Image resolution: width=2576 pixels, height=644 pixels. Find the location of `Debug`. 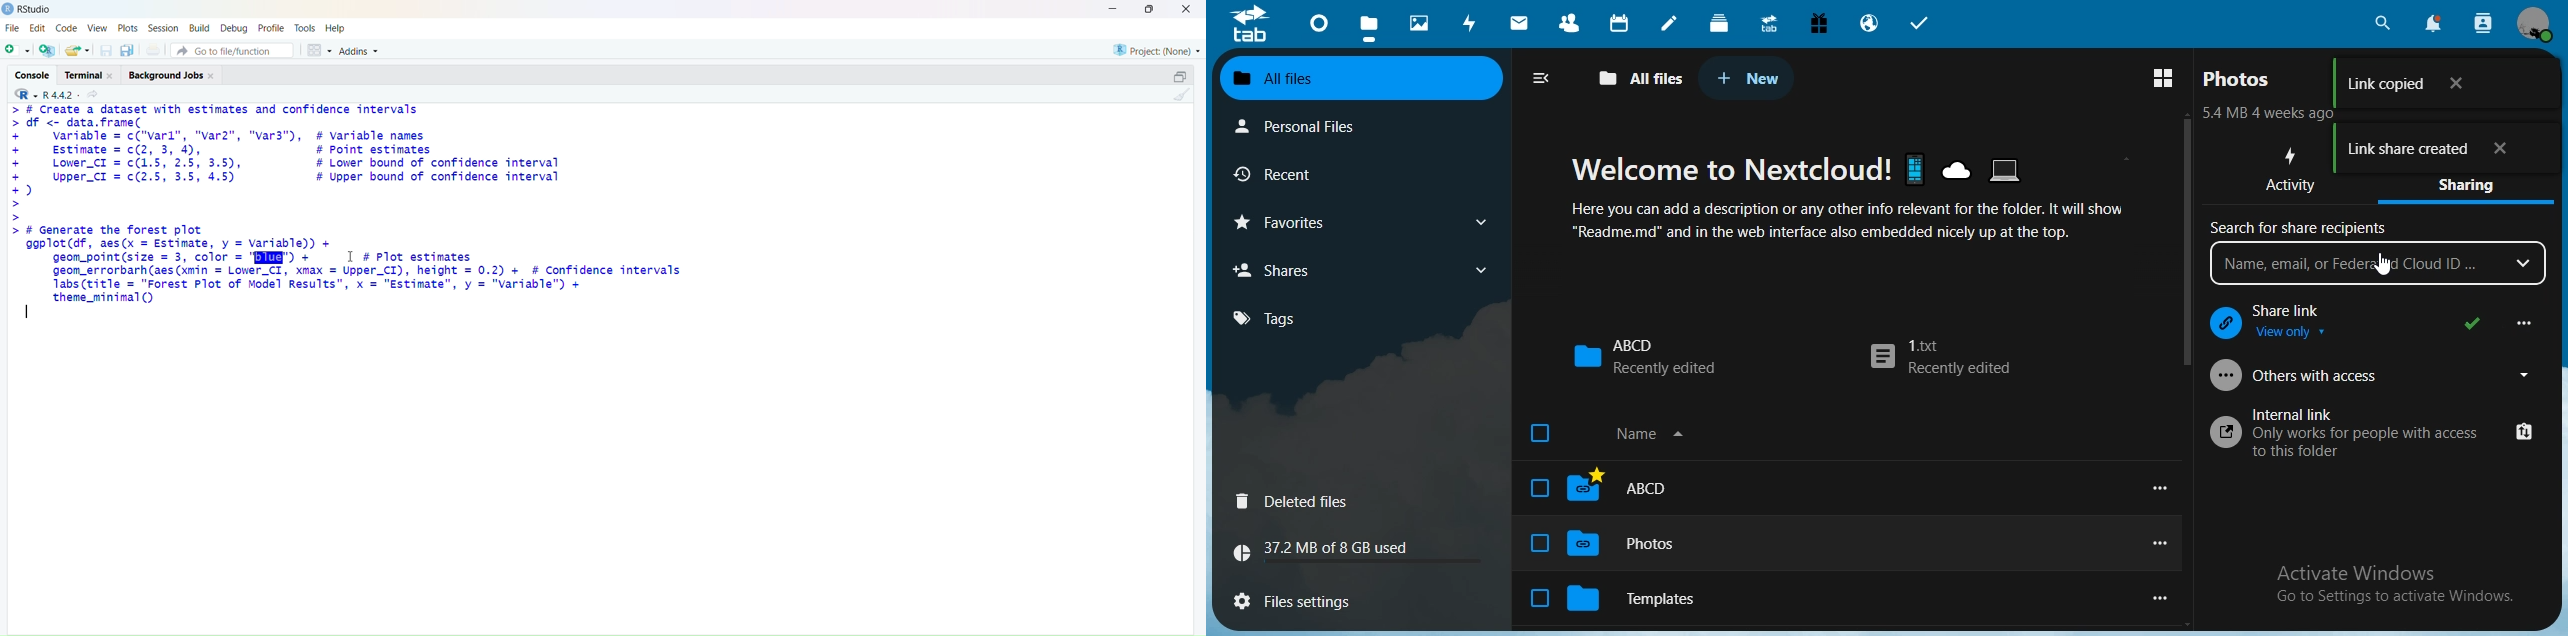

Debug is located at coordinates (233, 28).